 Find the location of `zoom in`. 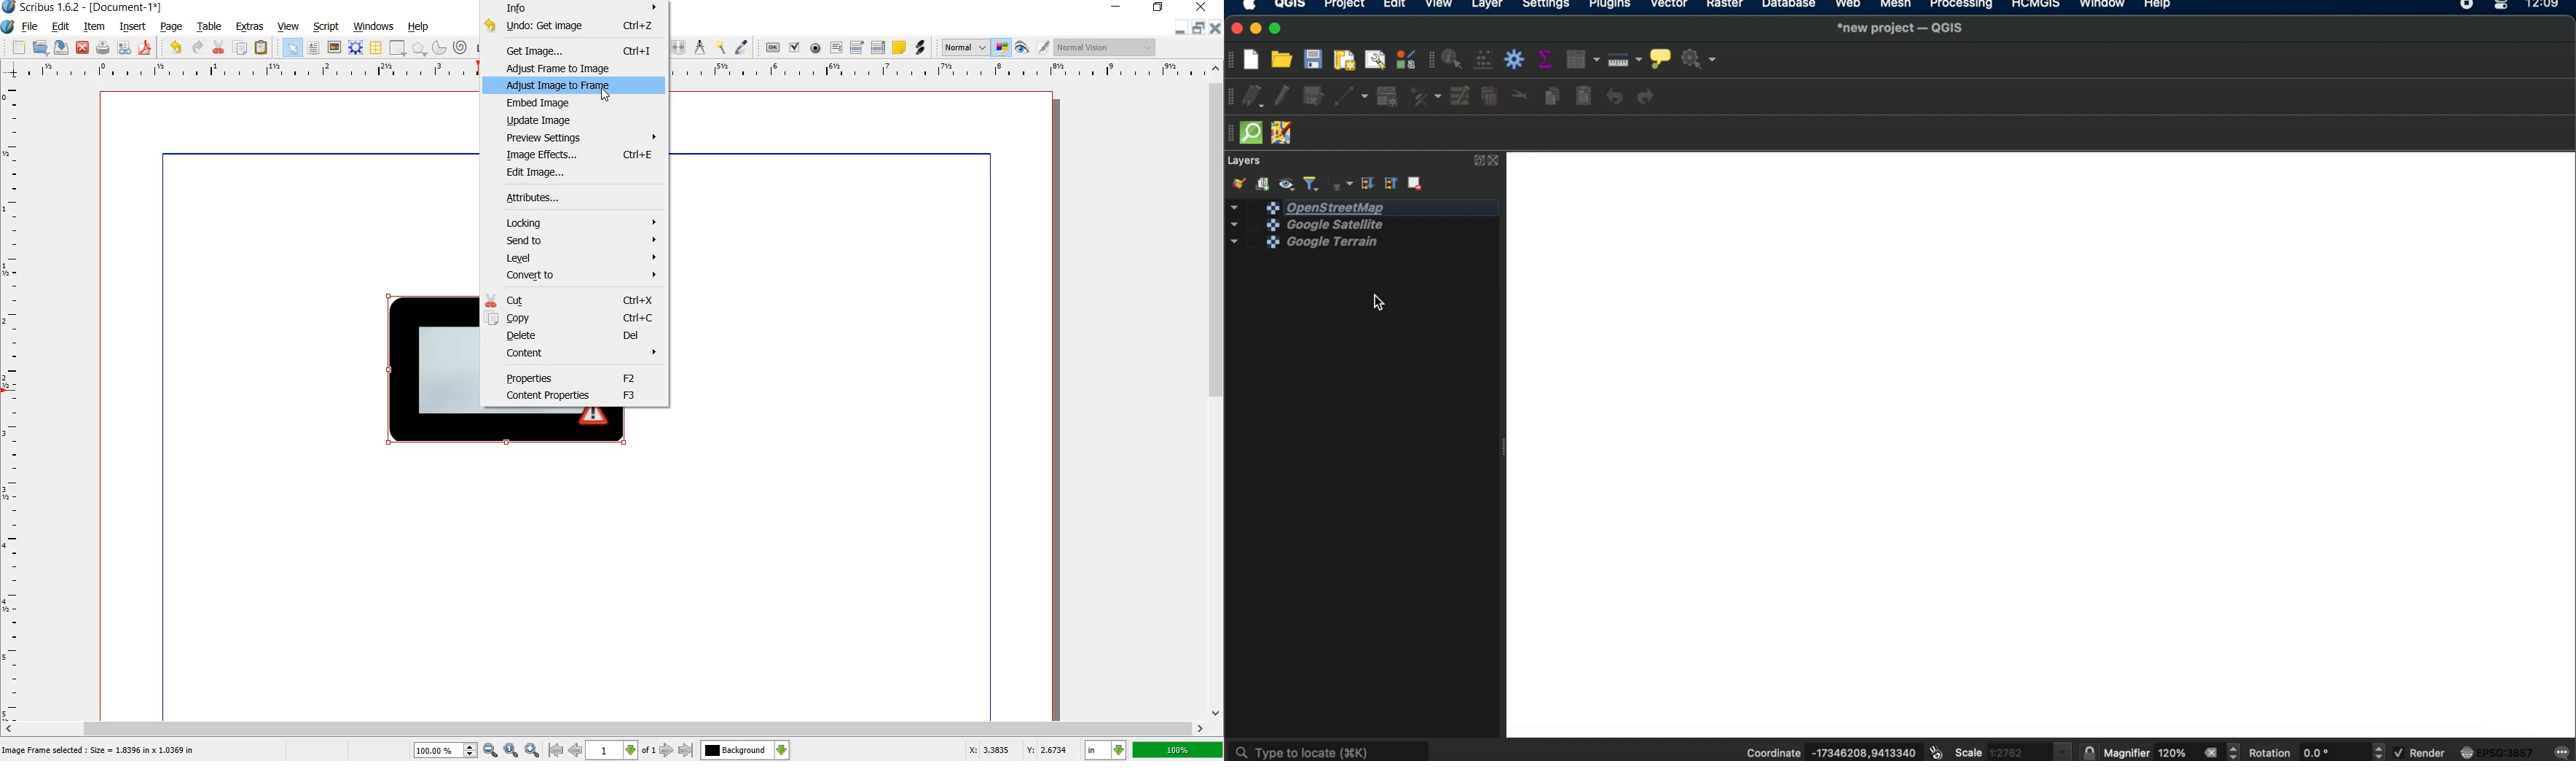

zoom in is located at coordinates (456, 749).